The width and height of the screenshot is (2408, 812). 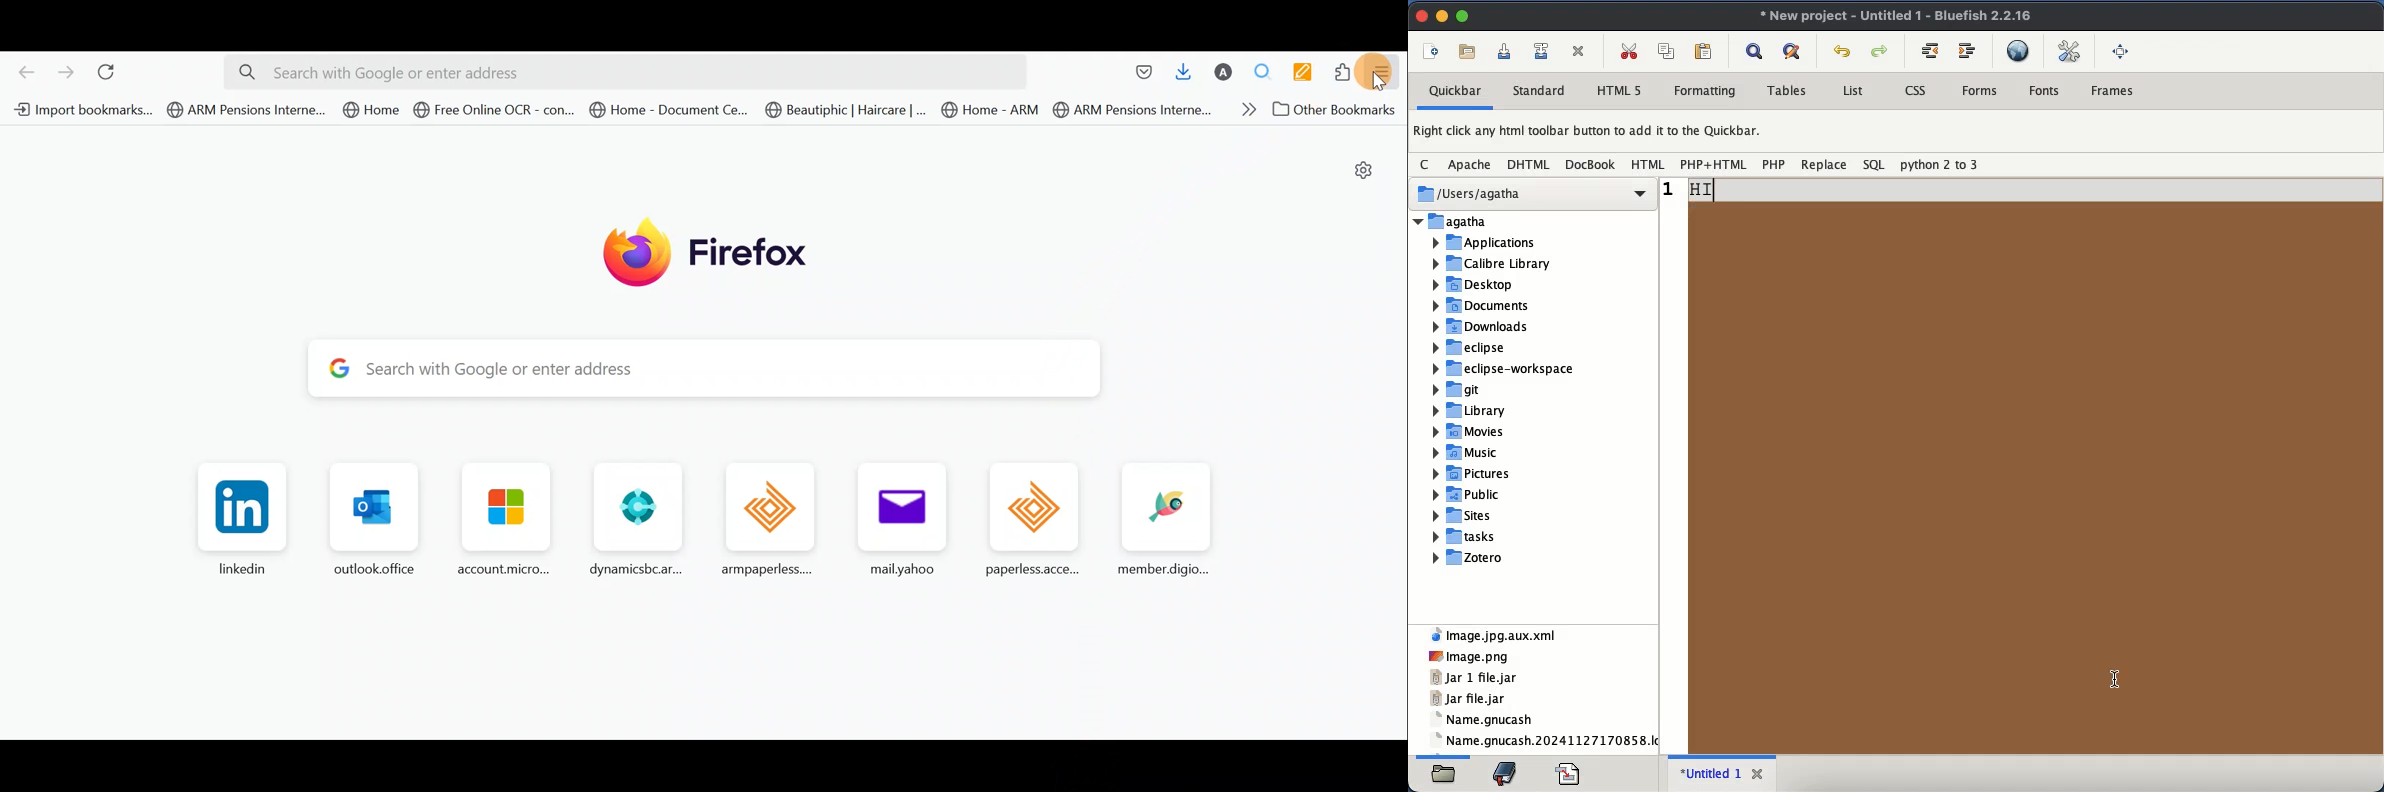 What do you see at coordinates (1709, 773) in the screenshot?
I see `untitled 1` at bounding box center [1709, 773].